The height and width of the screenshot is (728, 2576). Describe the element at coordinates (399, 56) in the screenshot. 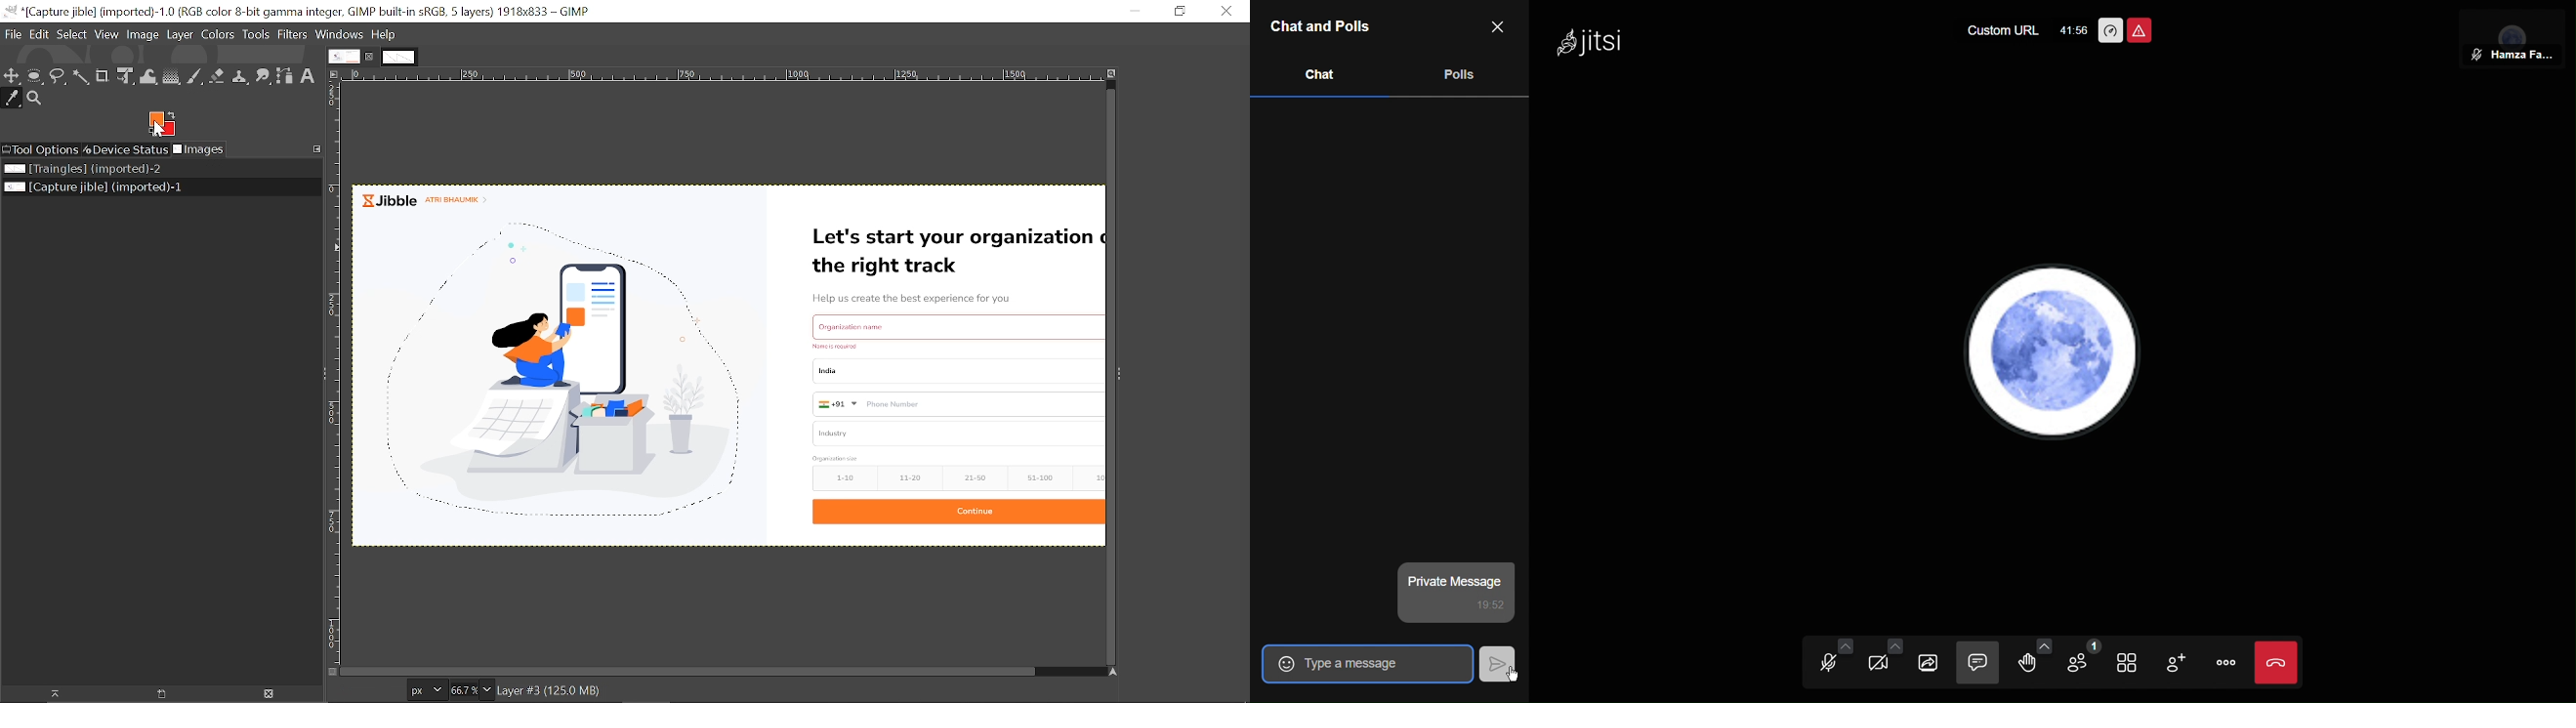

I see `Other tab` at that location.